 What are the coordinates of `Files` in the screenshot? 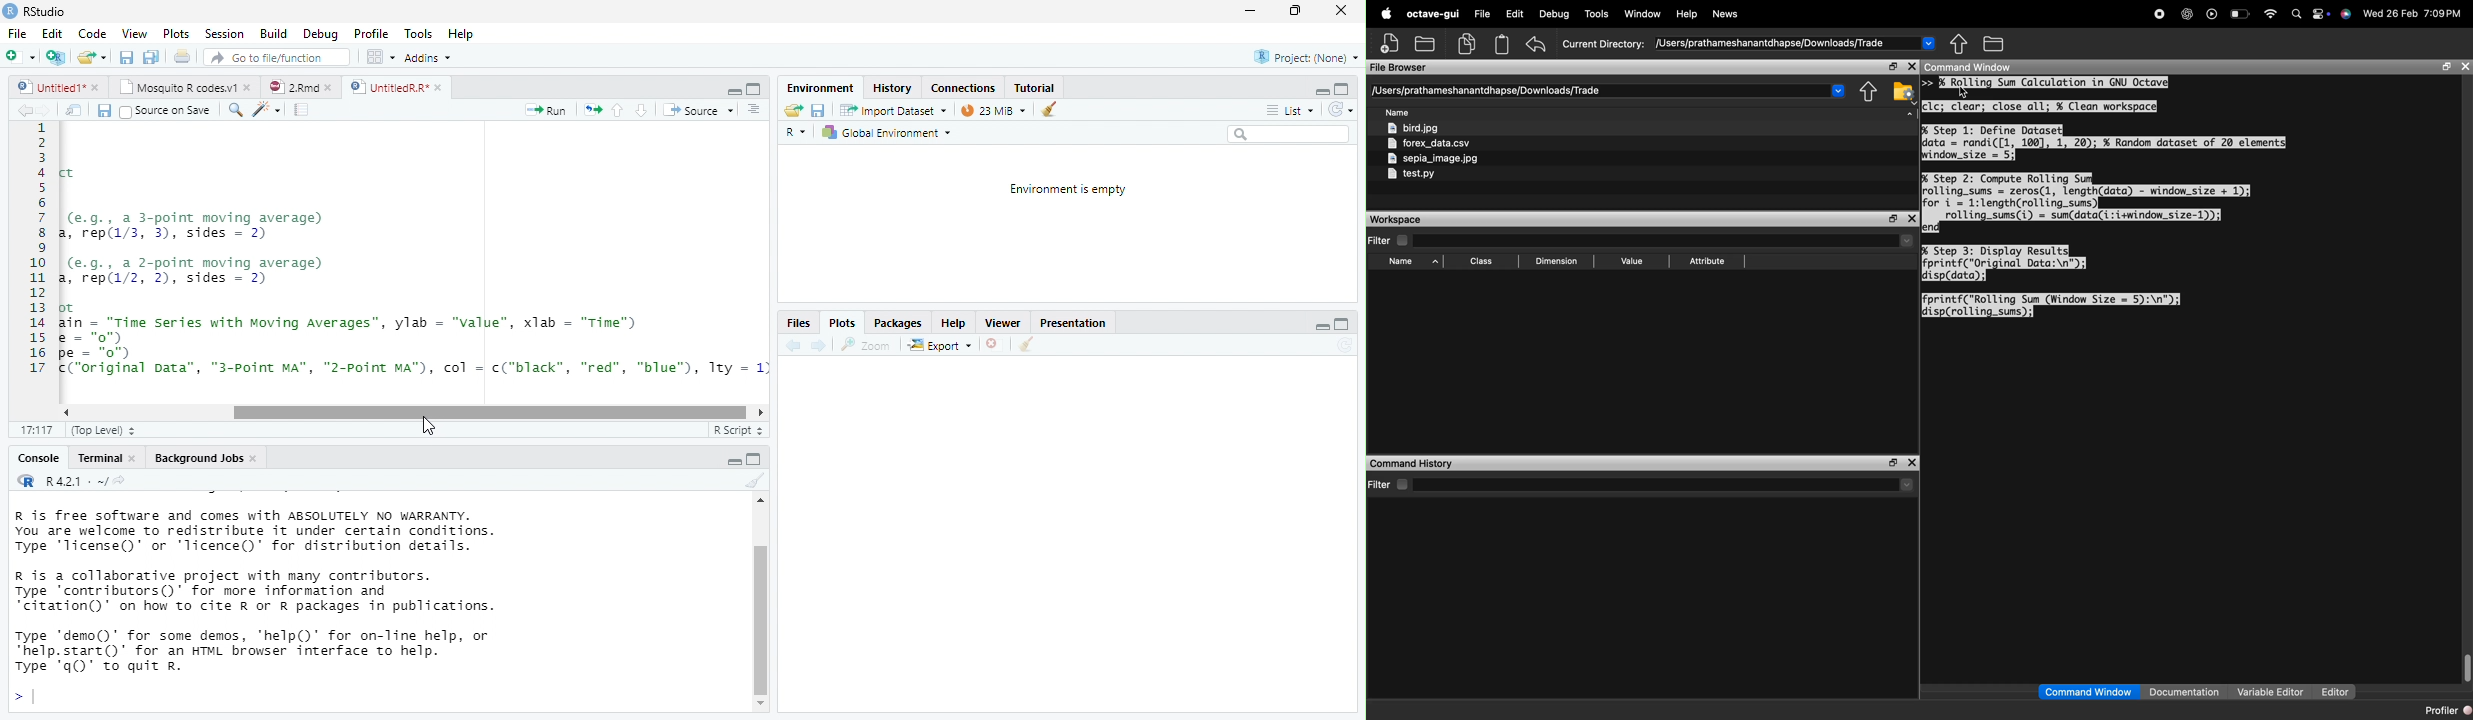 It's located at (797, 324).